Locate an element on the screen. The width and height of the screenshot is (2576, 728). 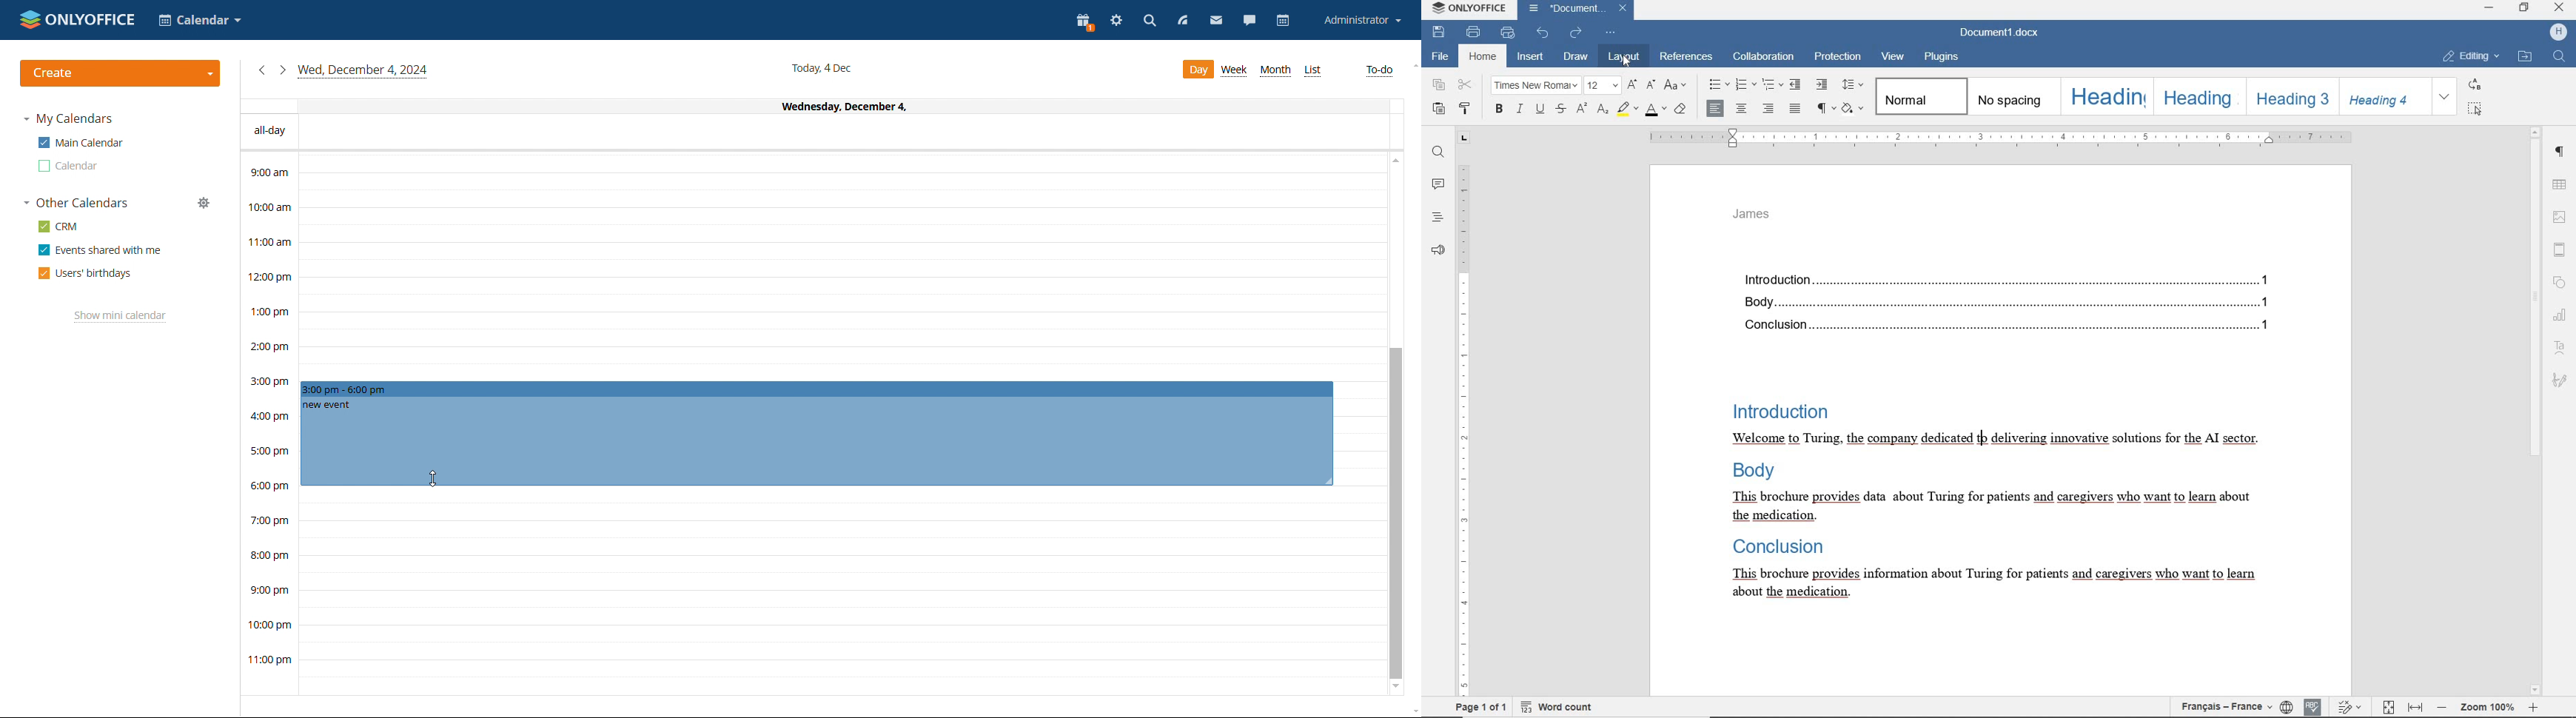
home is located at coordinates (1482, 58).